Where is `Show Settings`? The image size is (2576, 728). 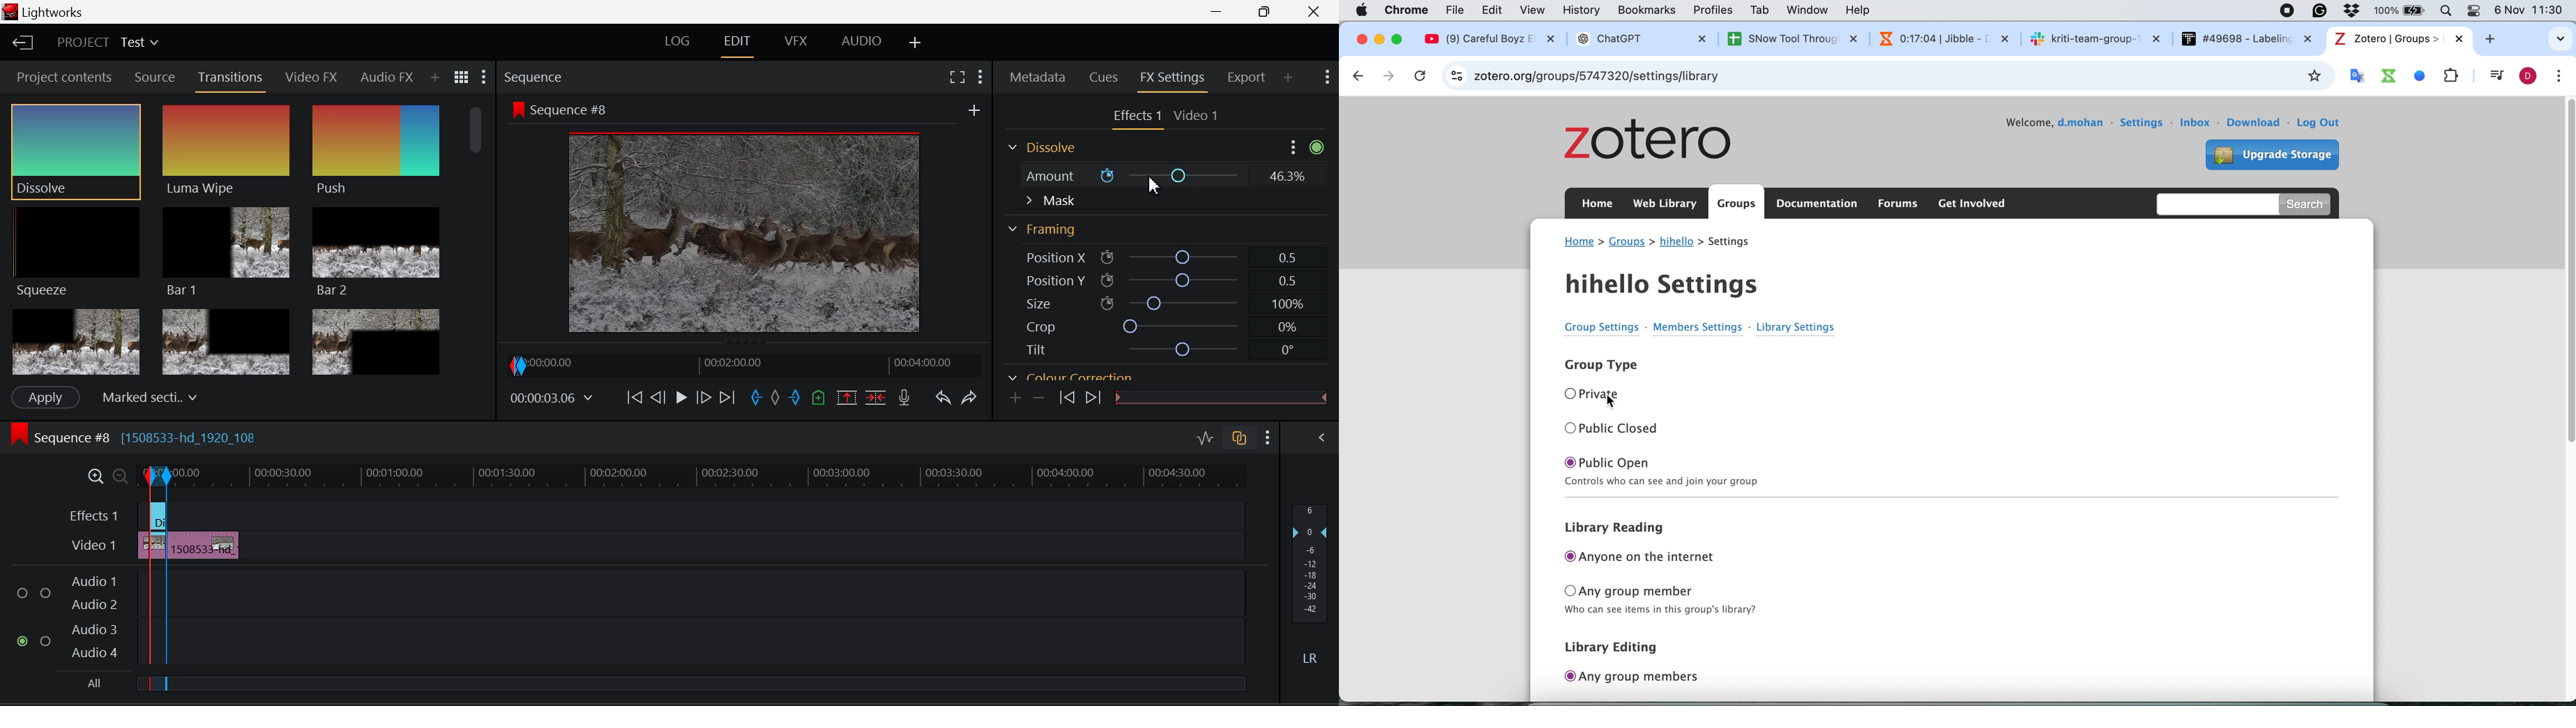
Show Settings is located at coordinates (1268, 437).